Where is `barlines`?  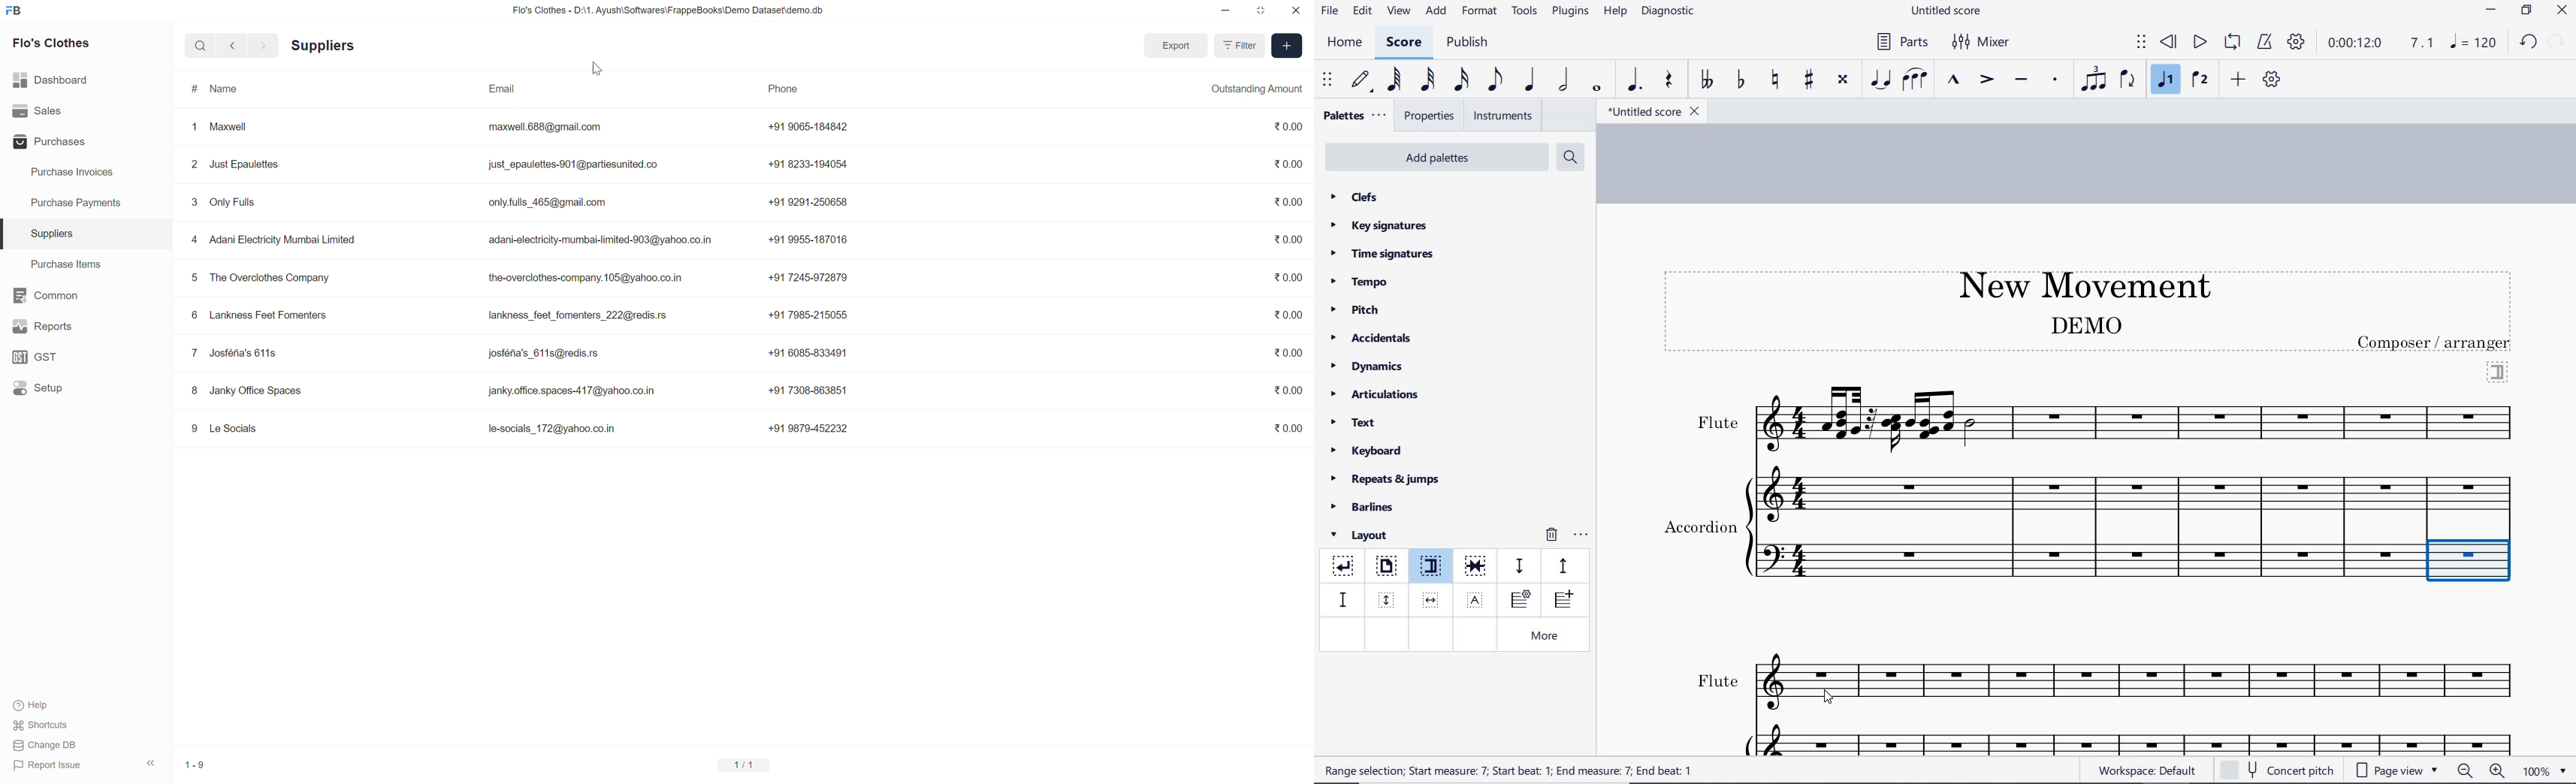
barlines is located at coordinates (1367, 508).